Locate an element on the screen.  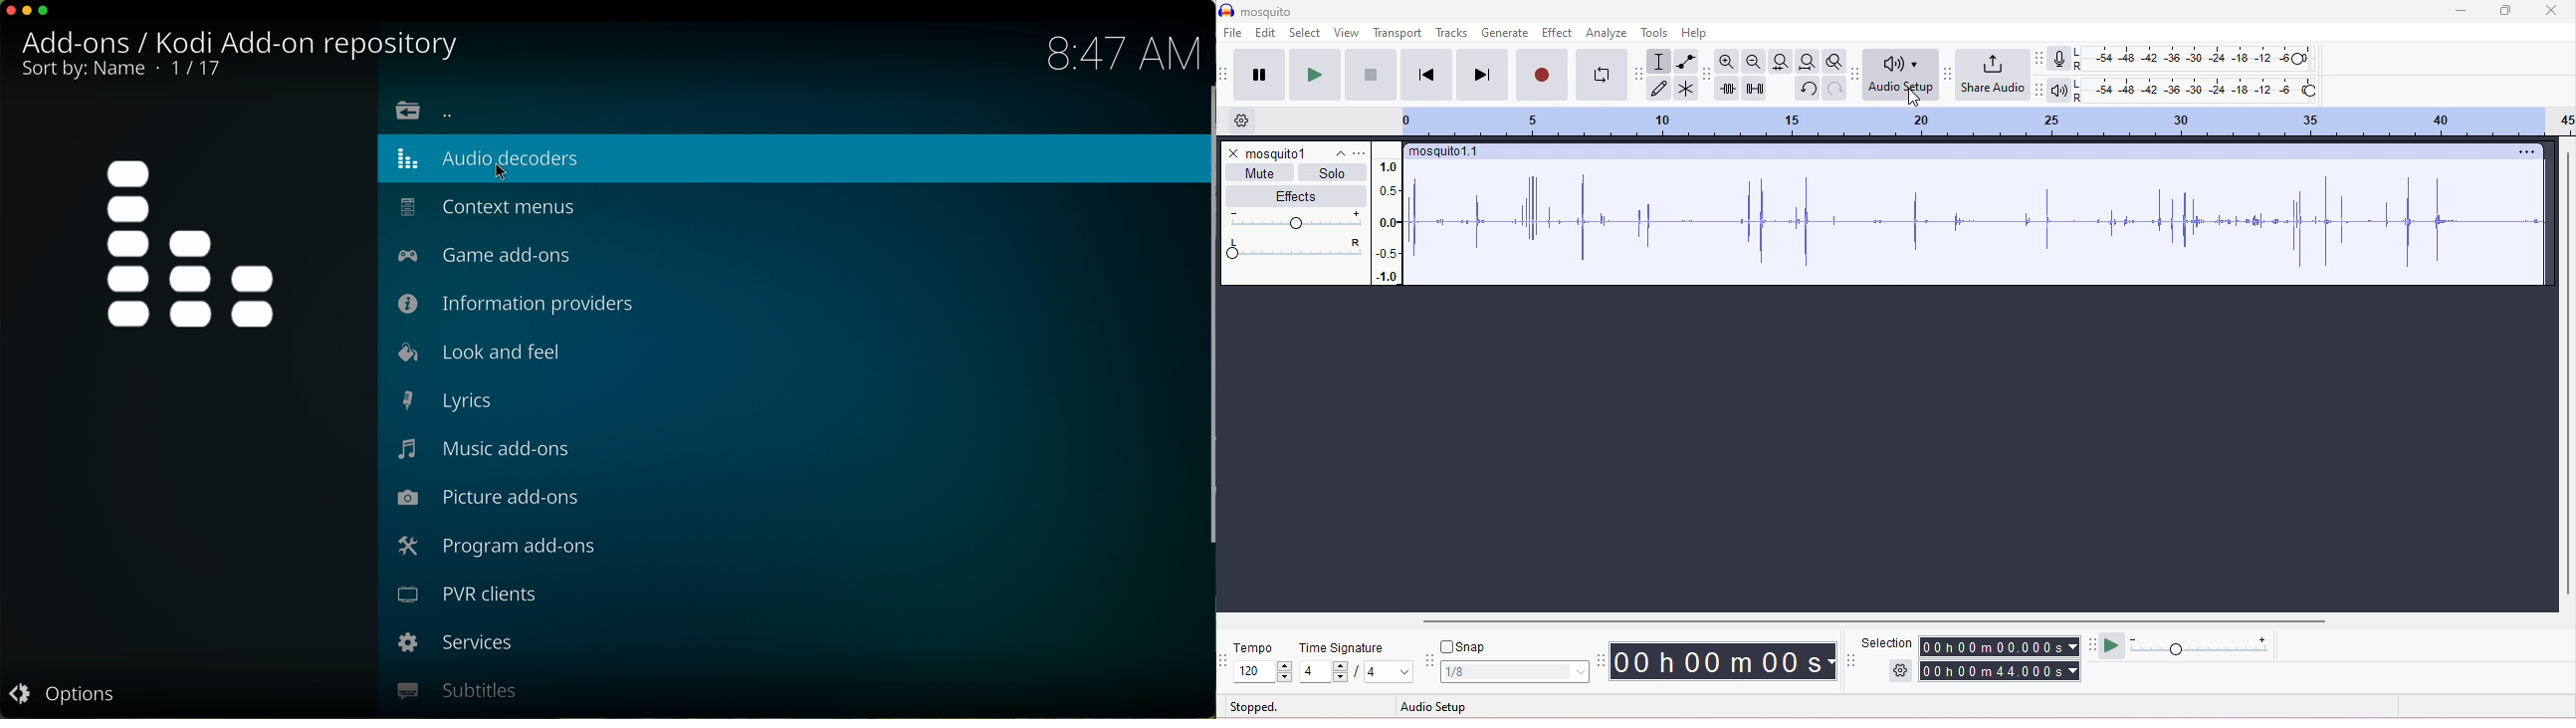
selection options is located at coordinates (1901, 669).